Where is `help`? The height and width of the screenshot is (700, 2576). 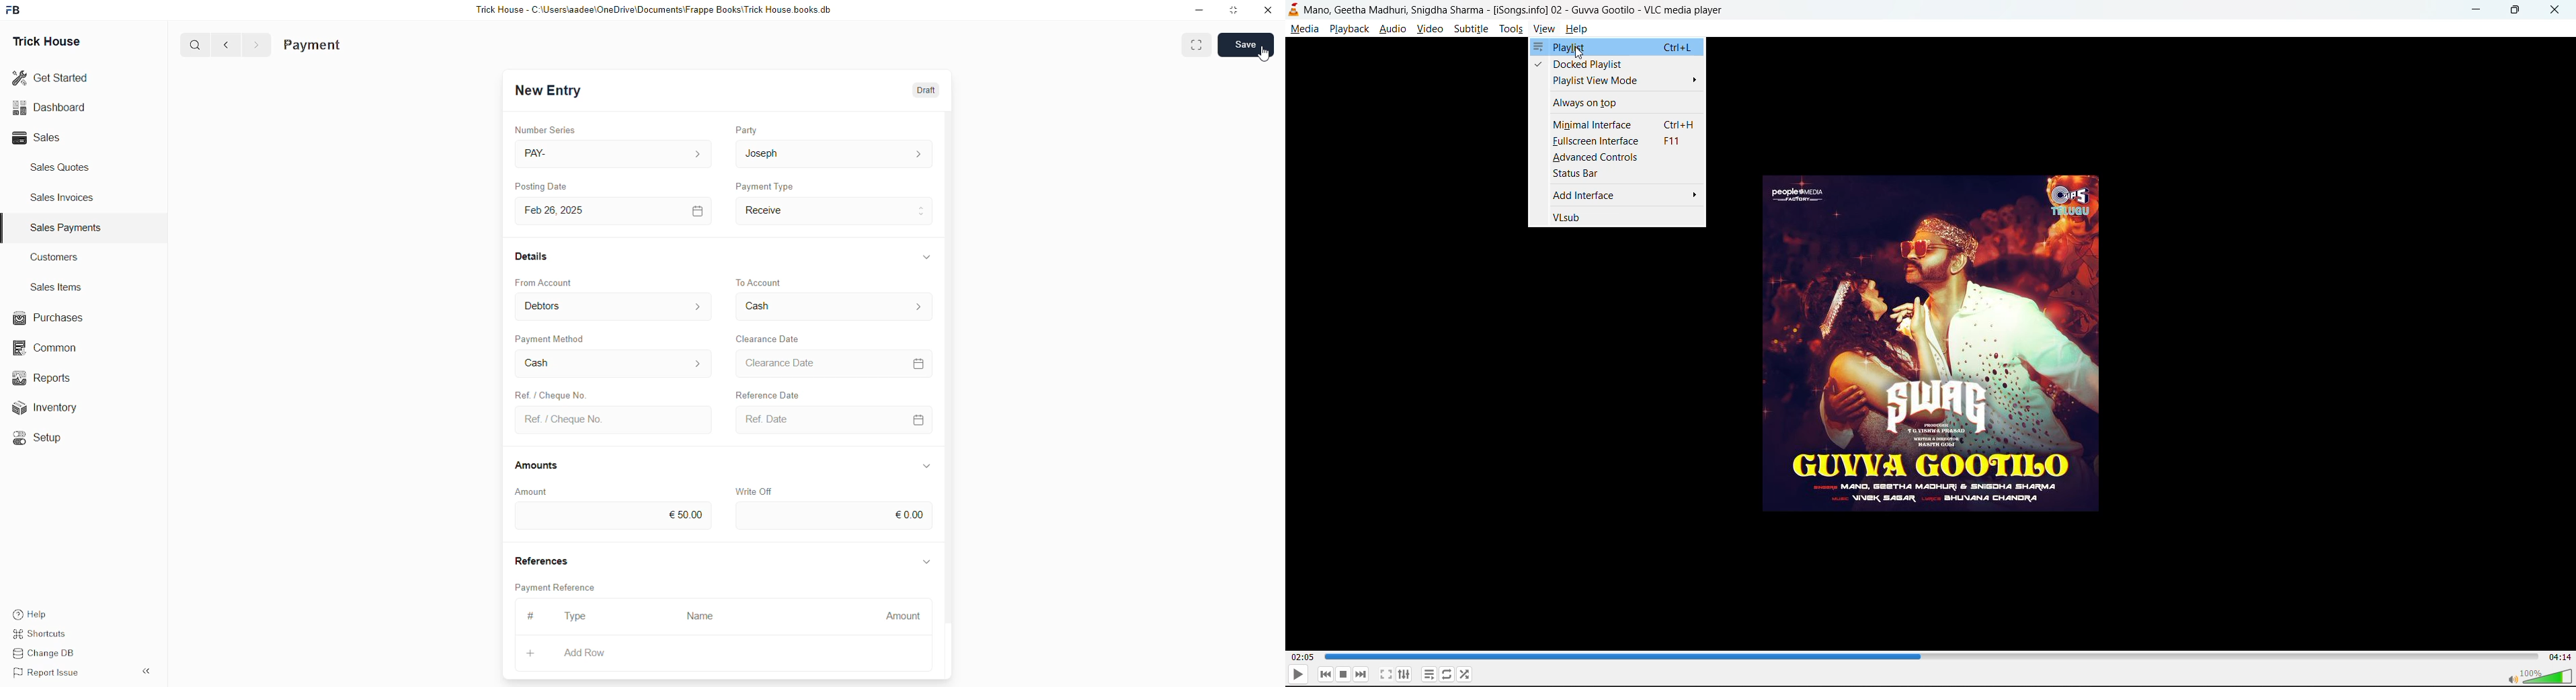
help is located at coordinates (1576, 28).